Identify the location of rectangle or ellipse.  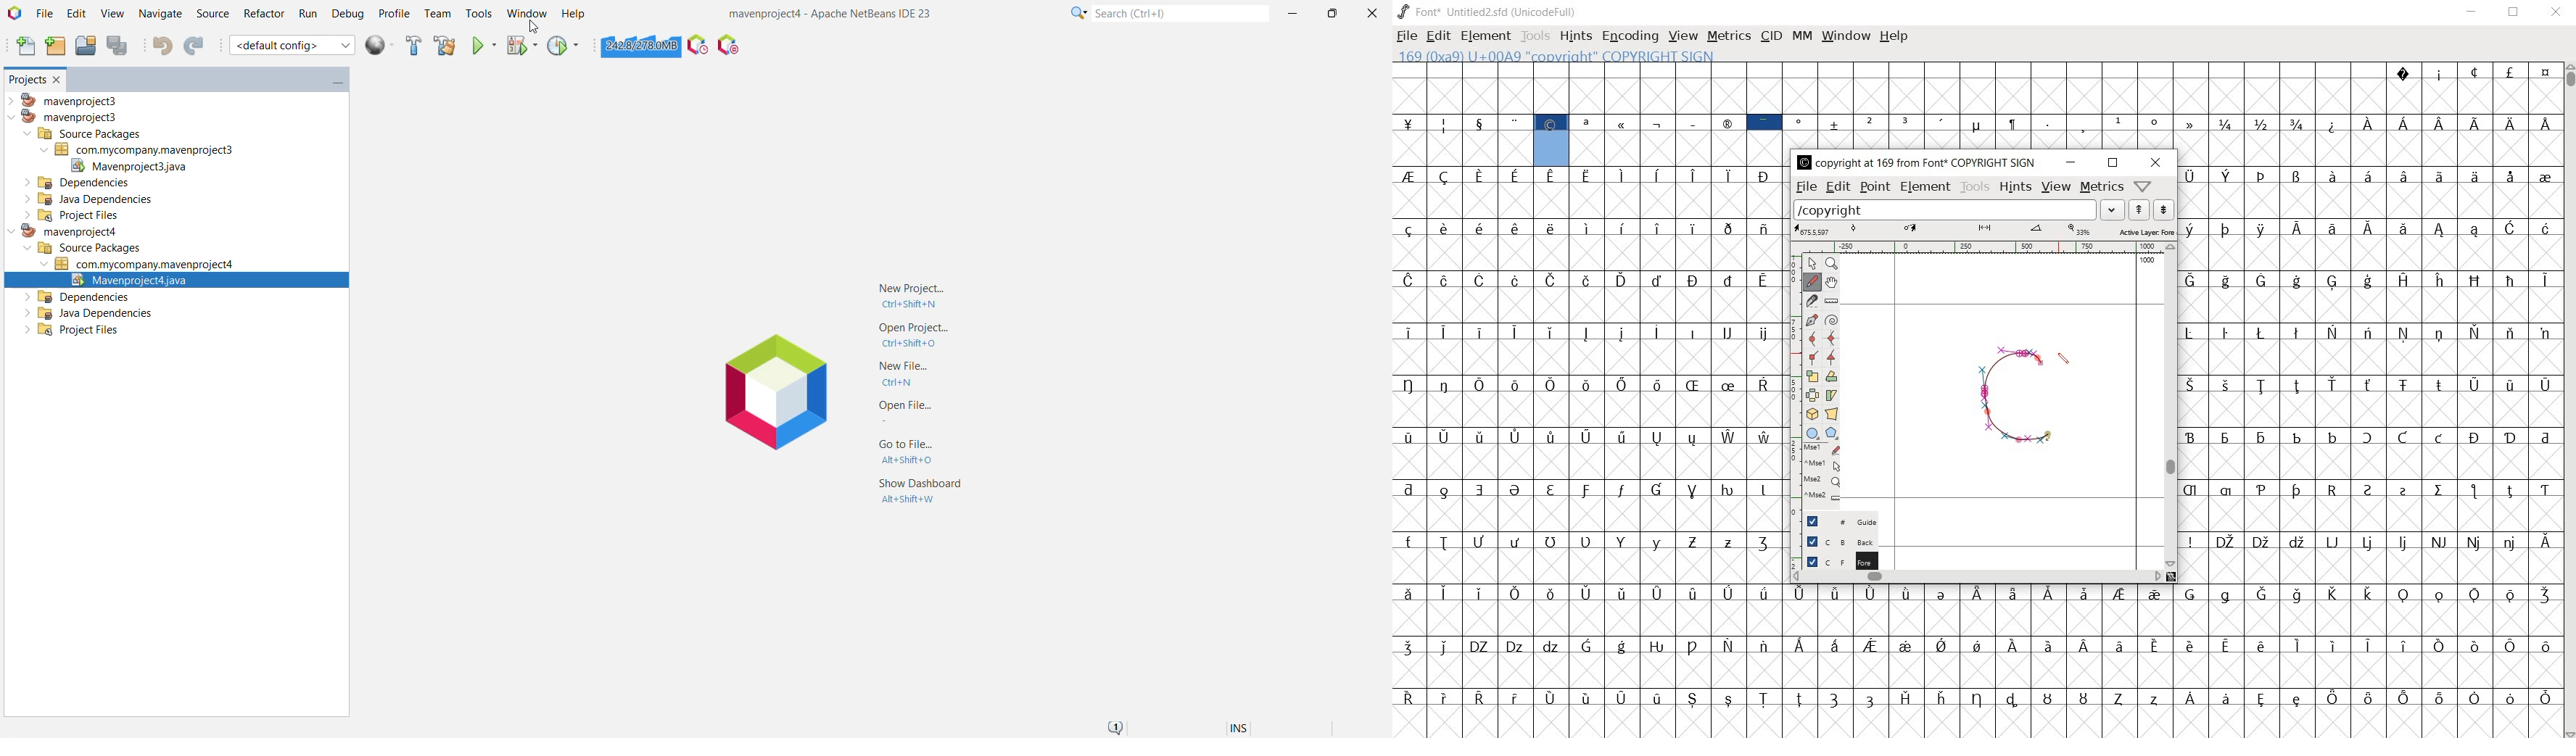
(1812, 432).